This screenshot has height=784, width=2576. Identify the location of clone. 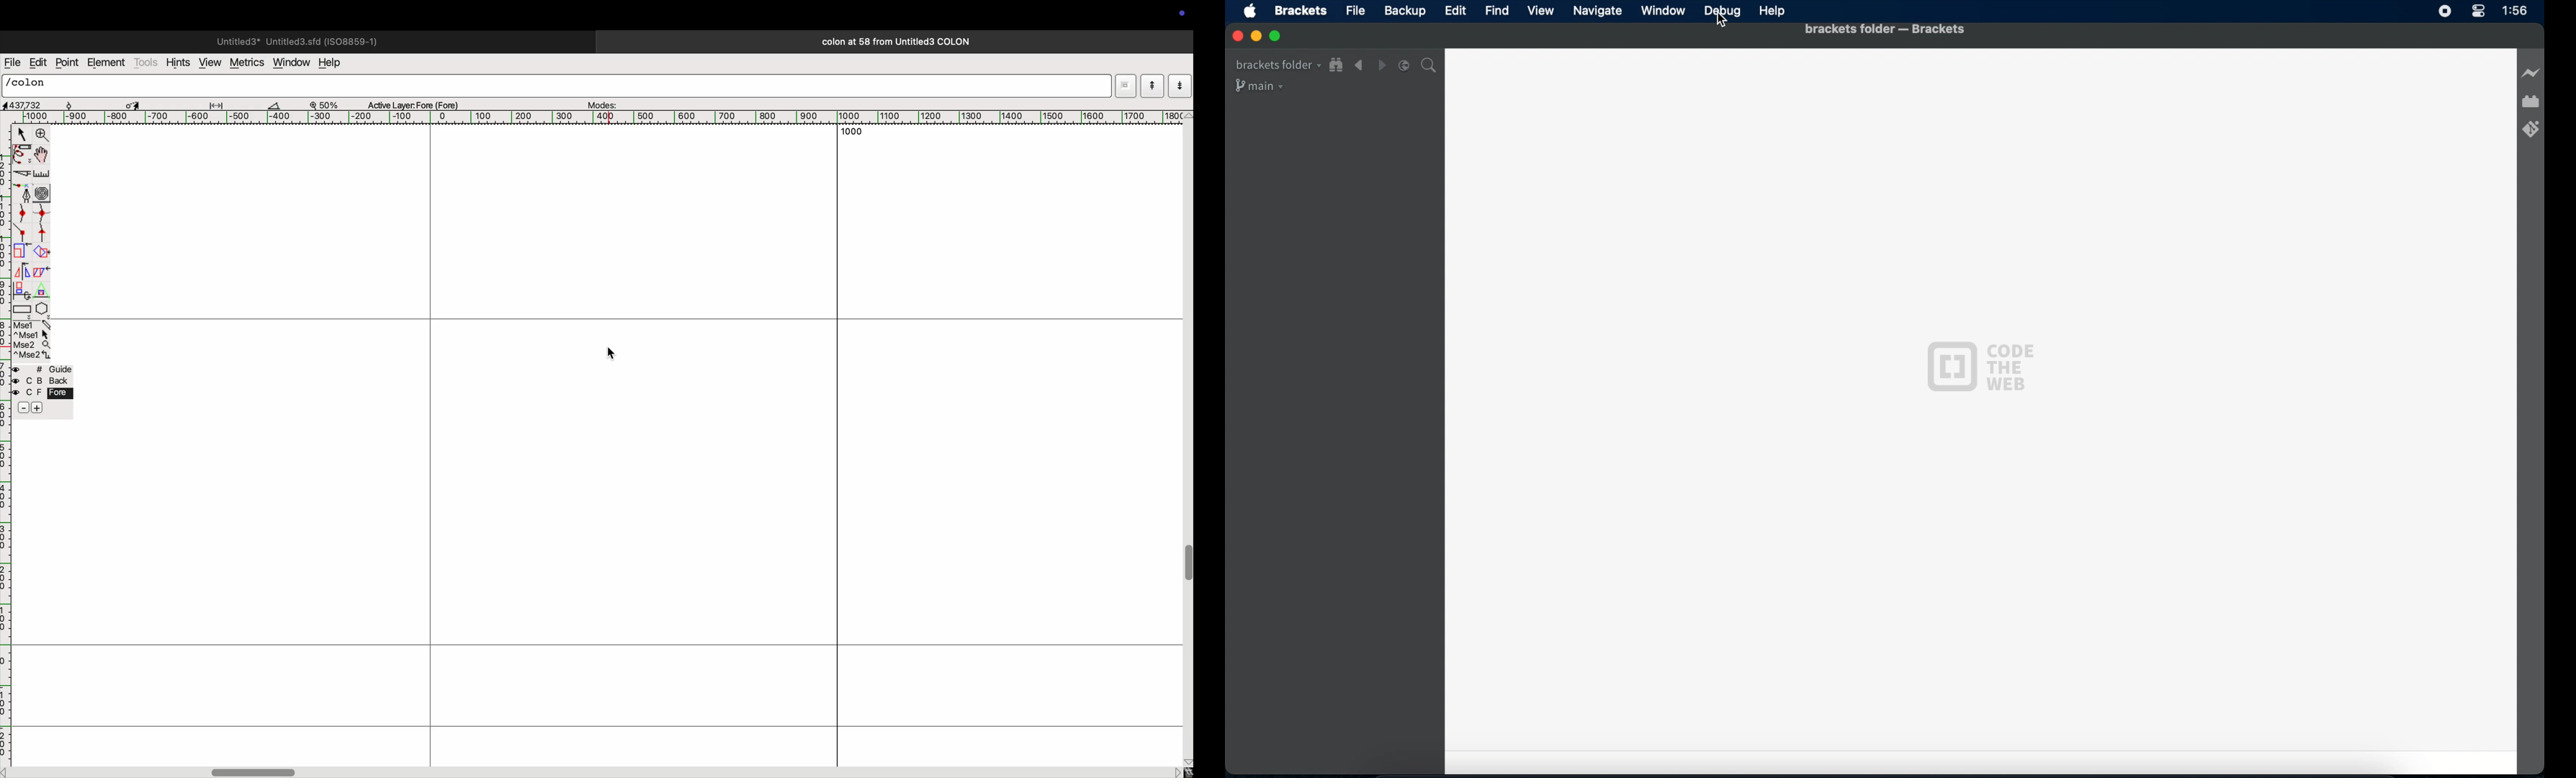
(23, 290).